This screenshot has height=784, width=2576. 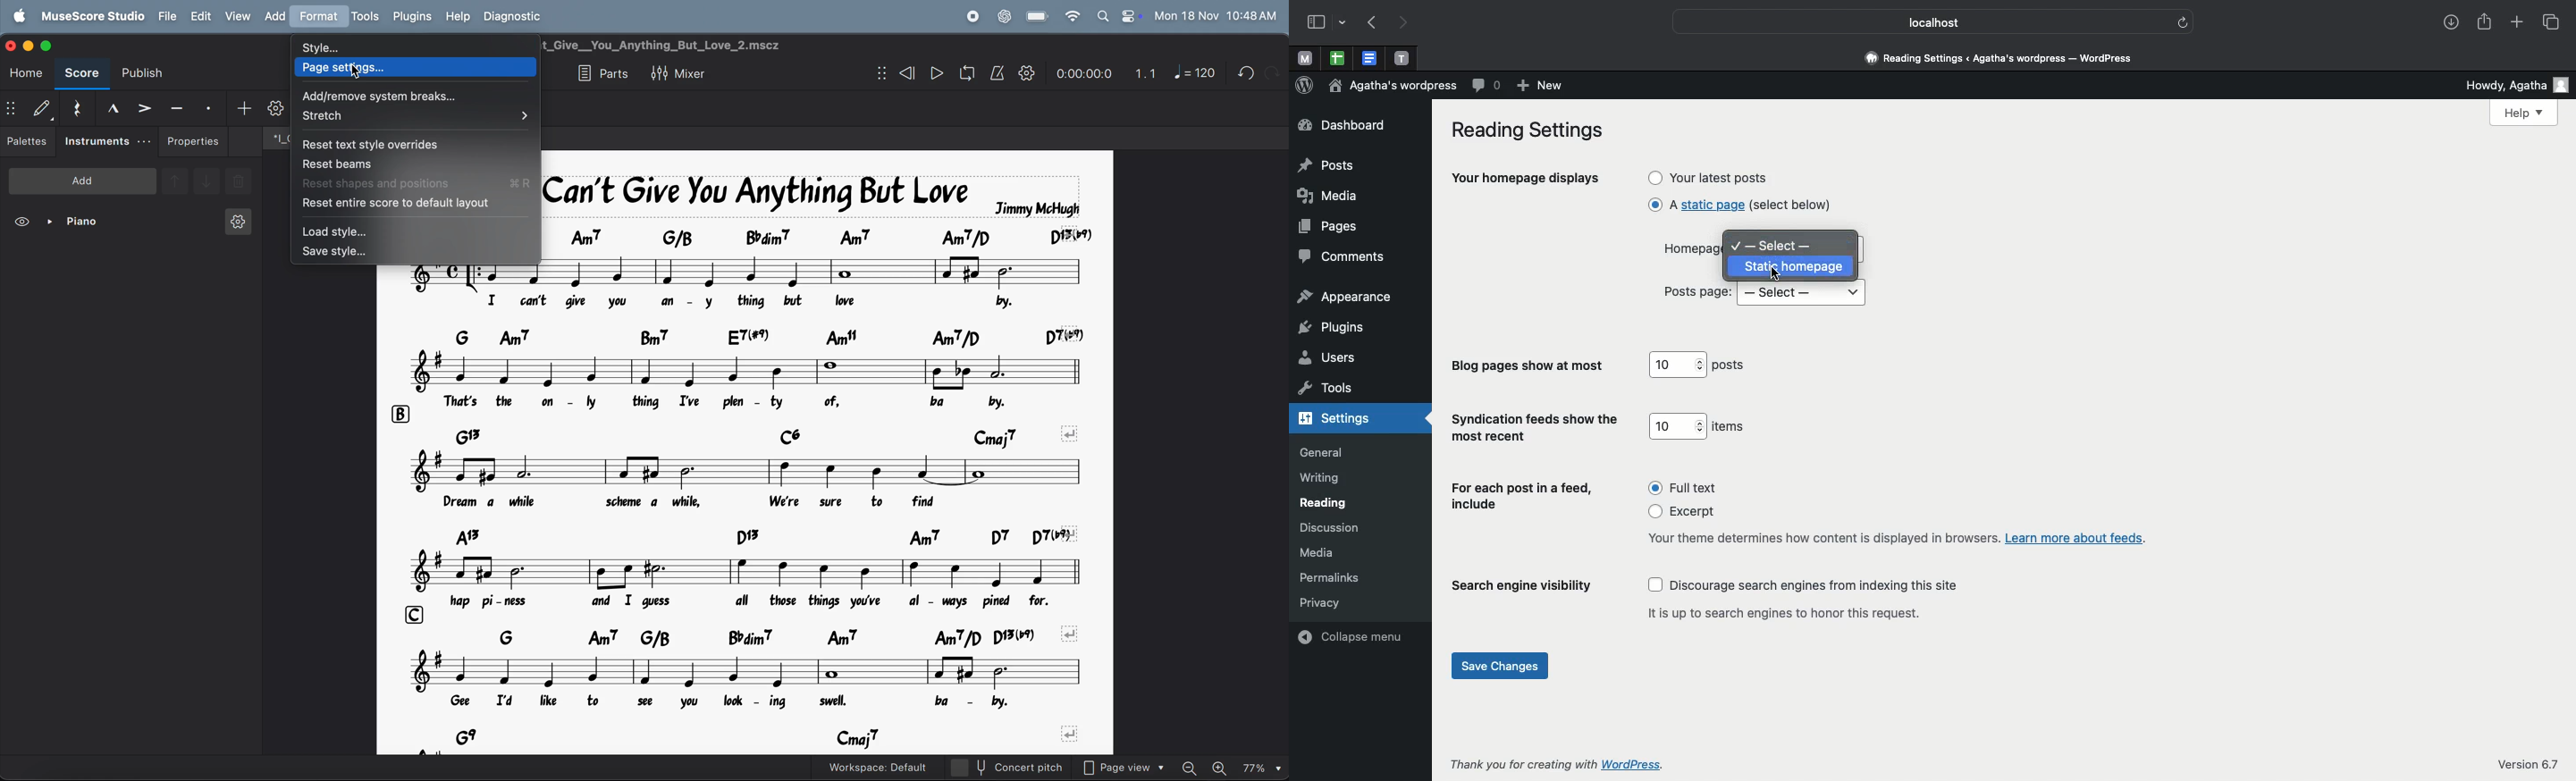 I want to click on Posts page, so click(x=1698, y=292).